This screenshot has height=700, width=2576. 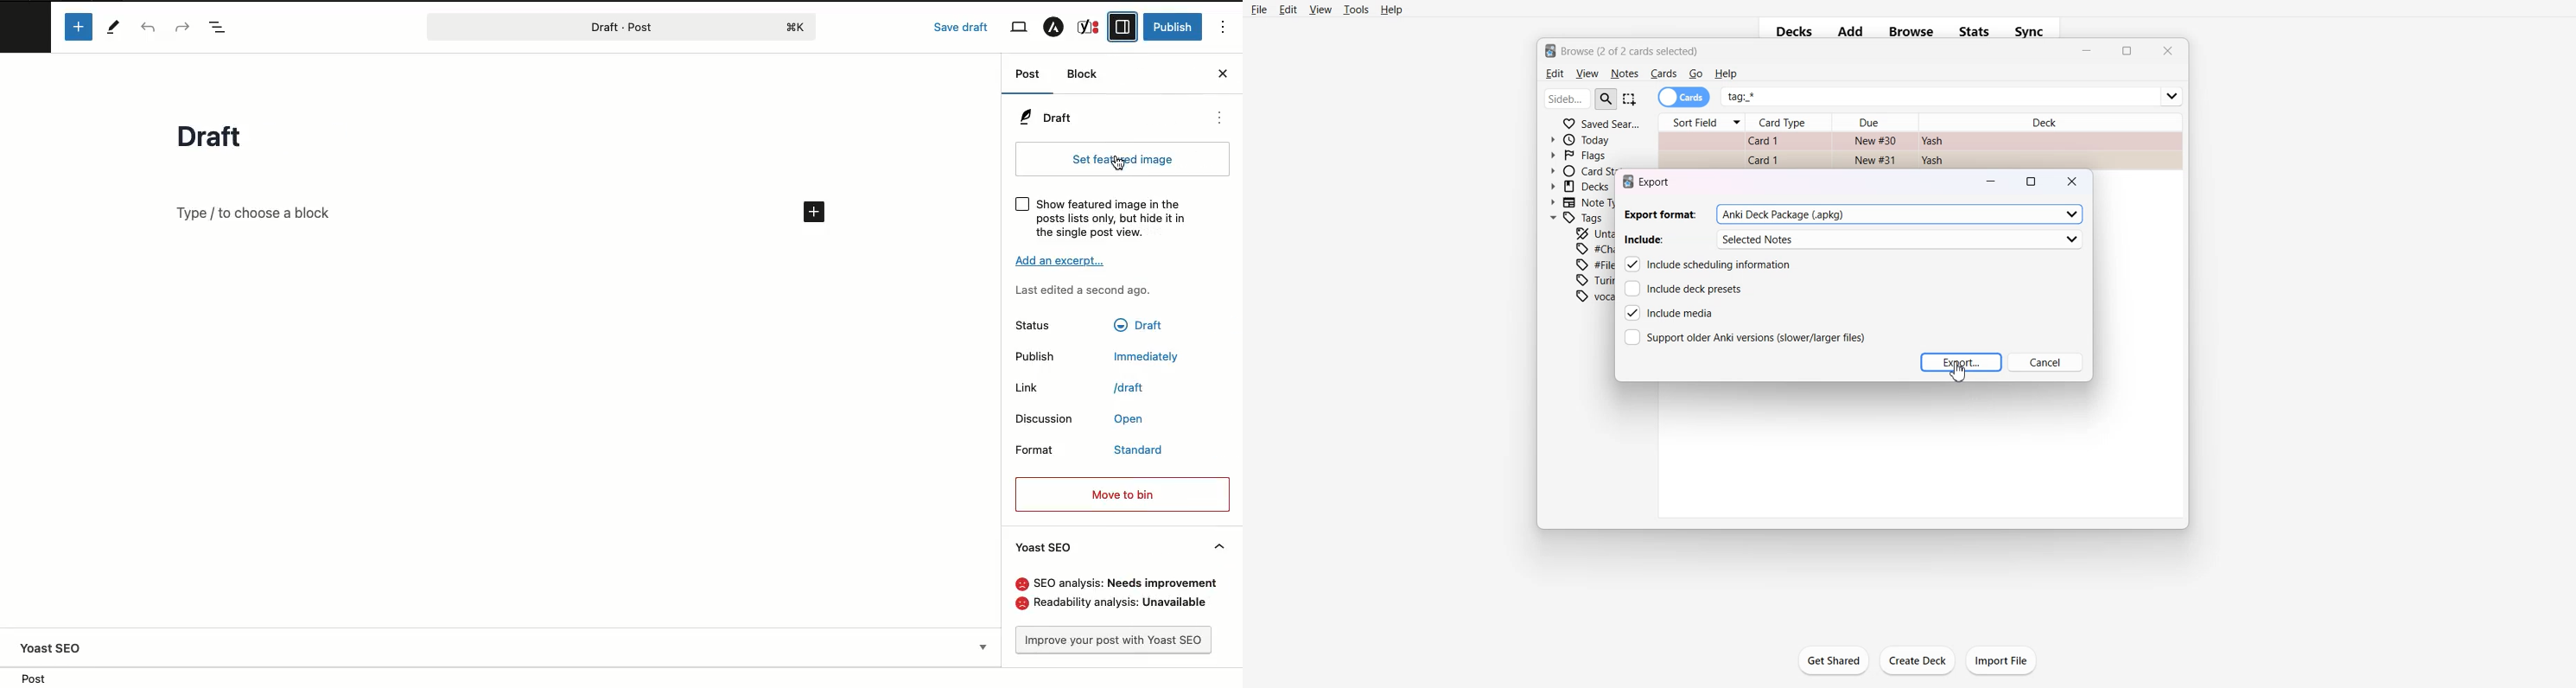 What do you see at coordinates (2088, 52) in the screenshot?
I see `Minimize` at bounding box center [2088, 52].